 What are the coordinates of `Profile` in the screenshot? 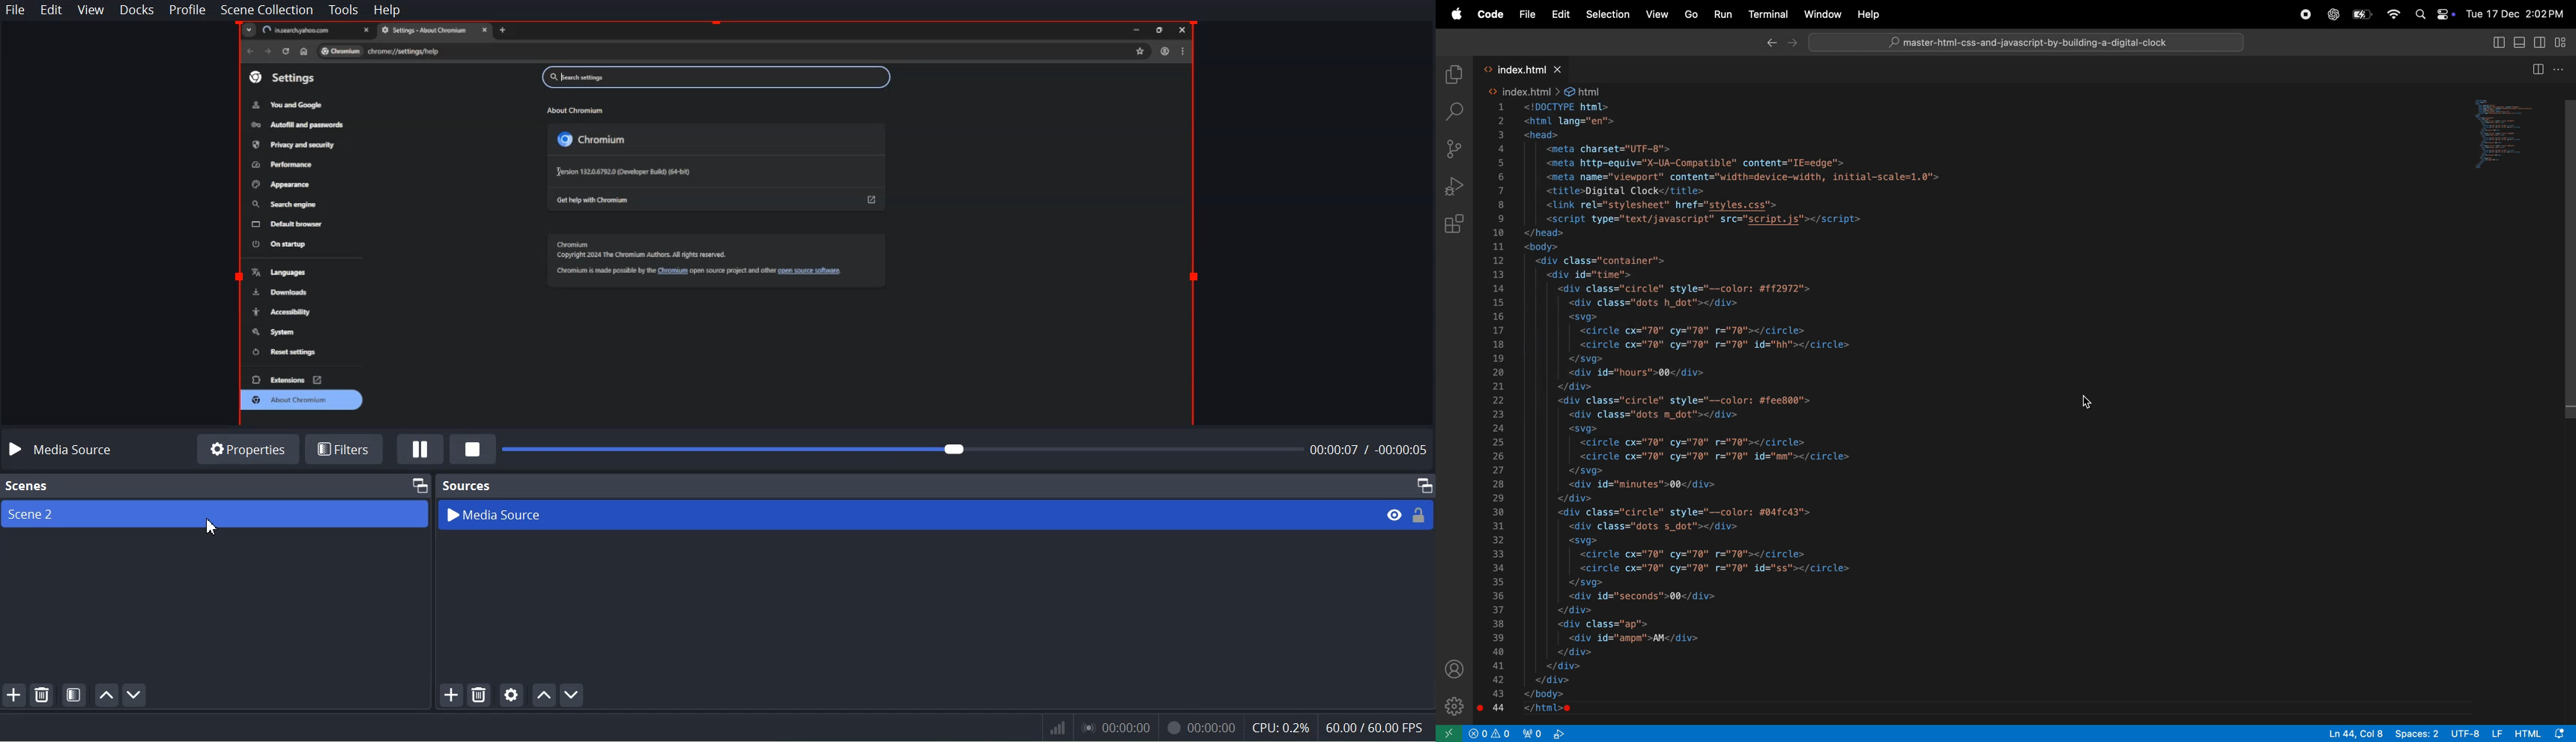 It's located at (187, 10).